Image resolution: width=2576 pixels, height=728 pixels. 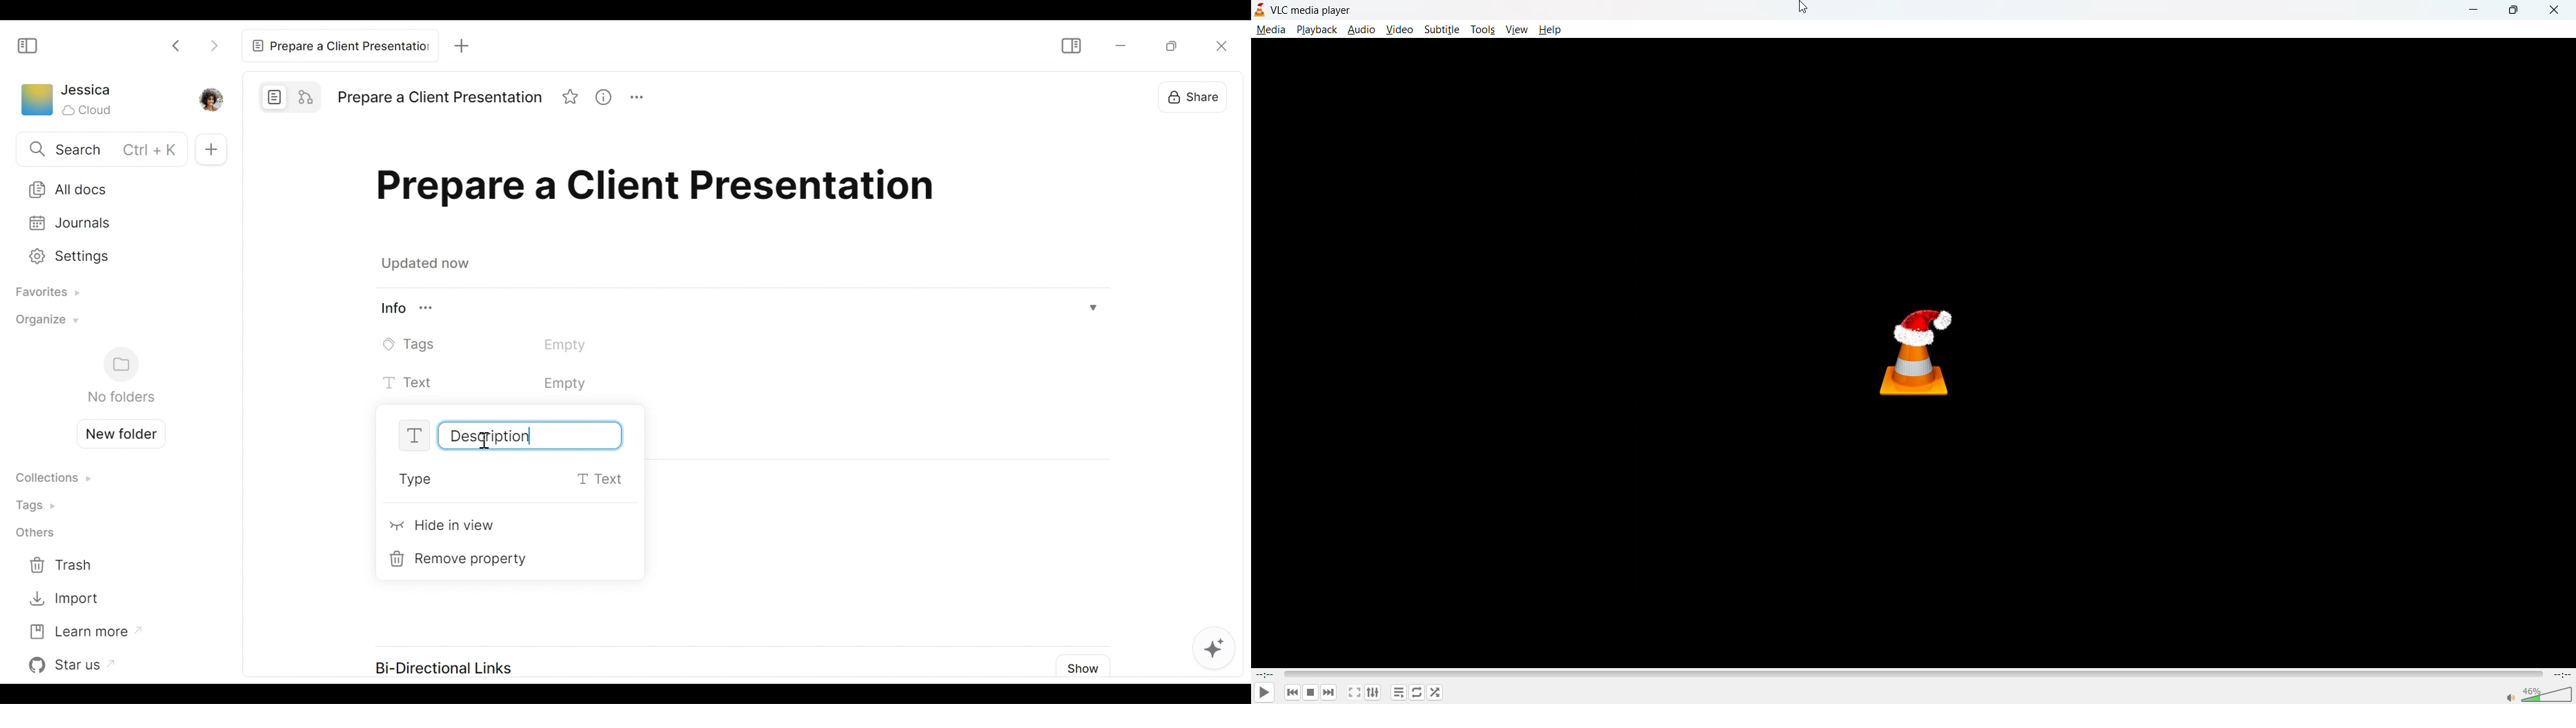 What do you see at coordinates (98, 151) in the screenshot?
I see `Search` at bounding box center [98, 151].